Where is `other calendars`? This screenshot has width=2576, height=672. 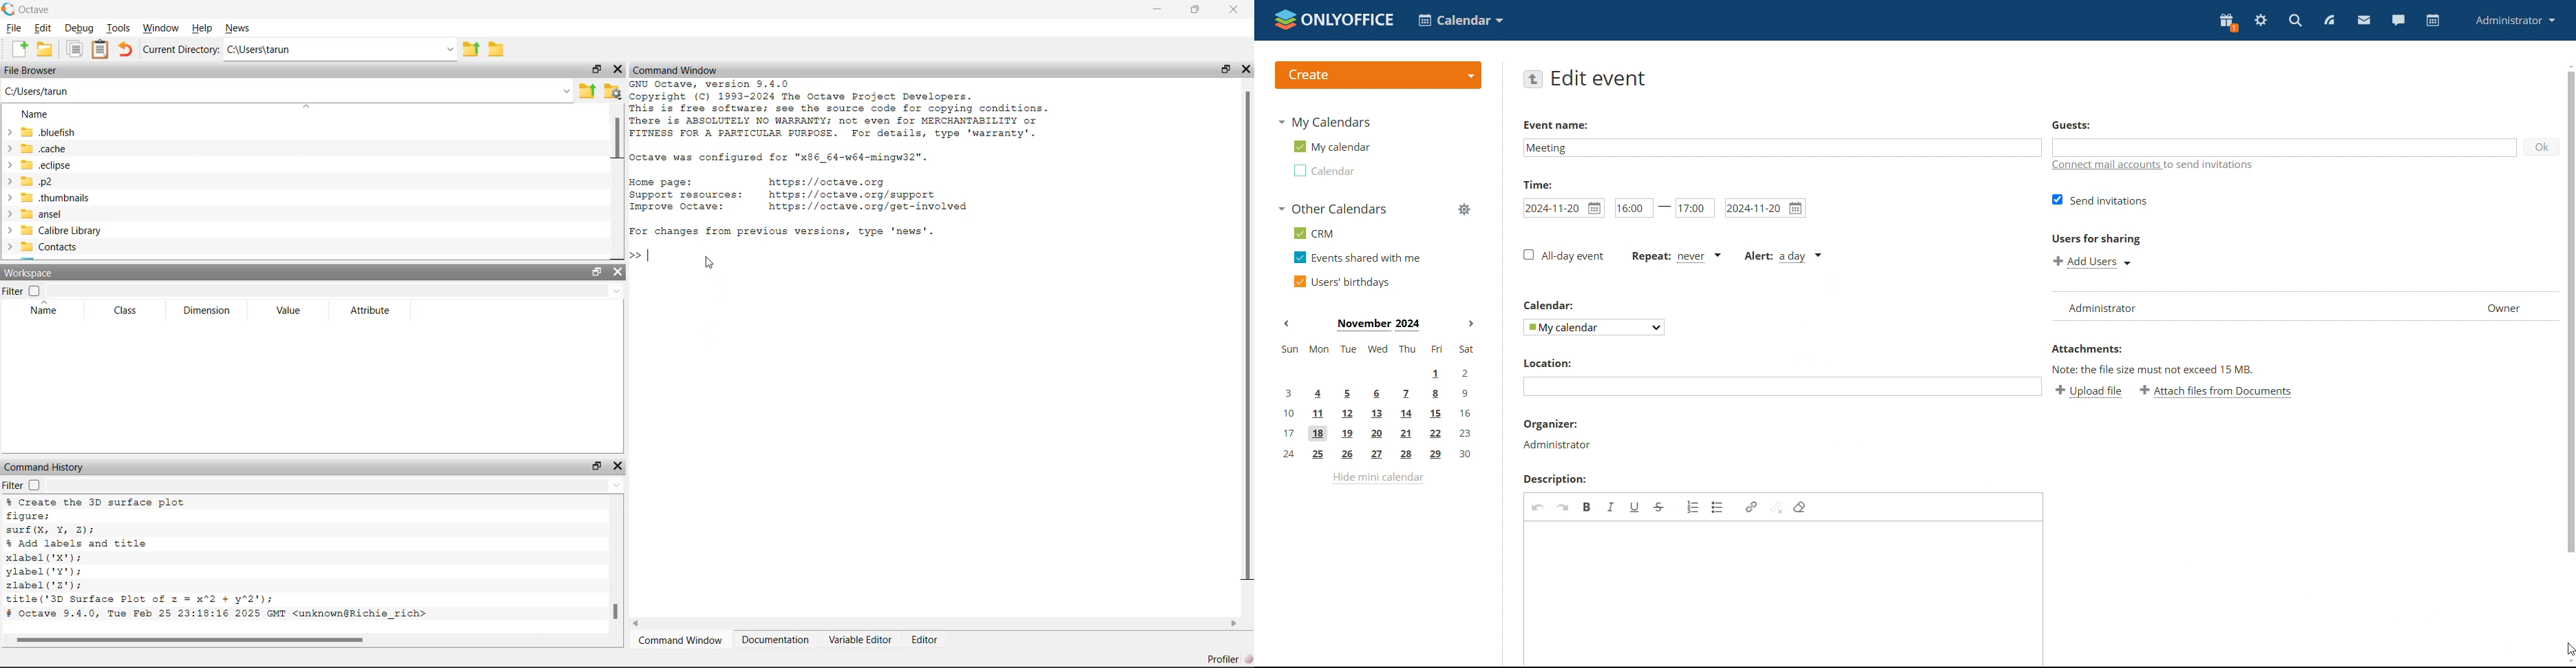 other calendars is located at coordinates (1331, 209).